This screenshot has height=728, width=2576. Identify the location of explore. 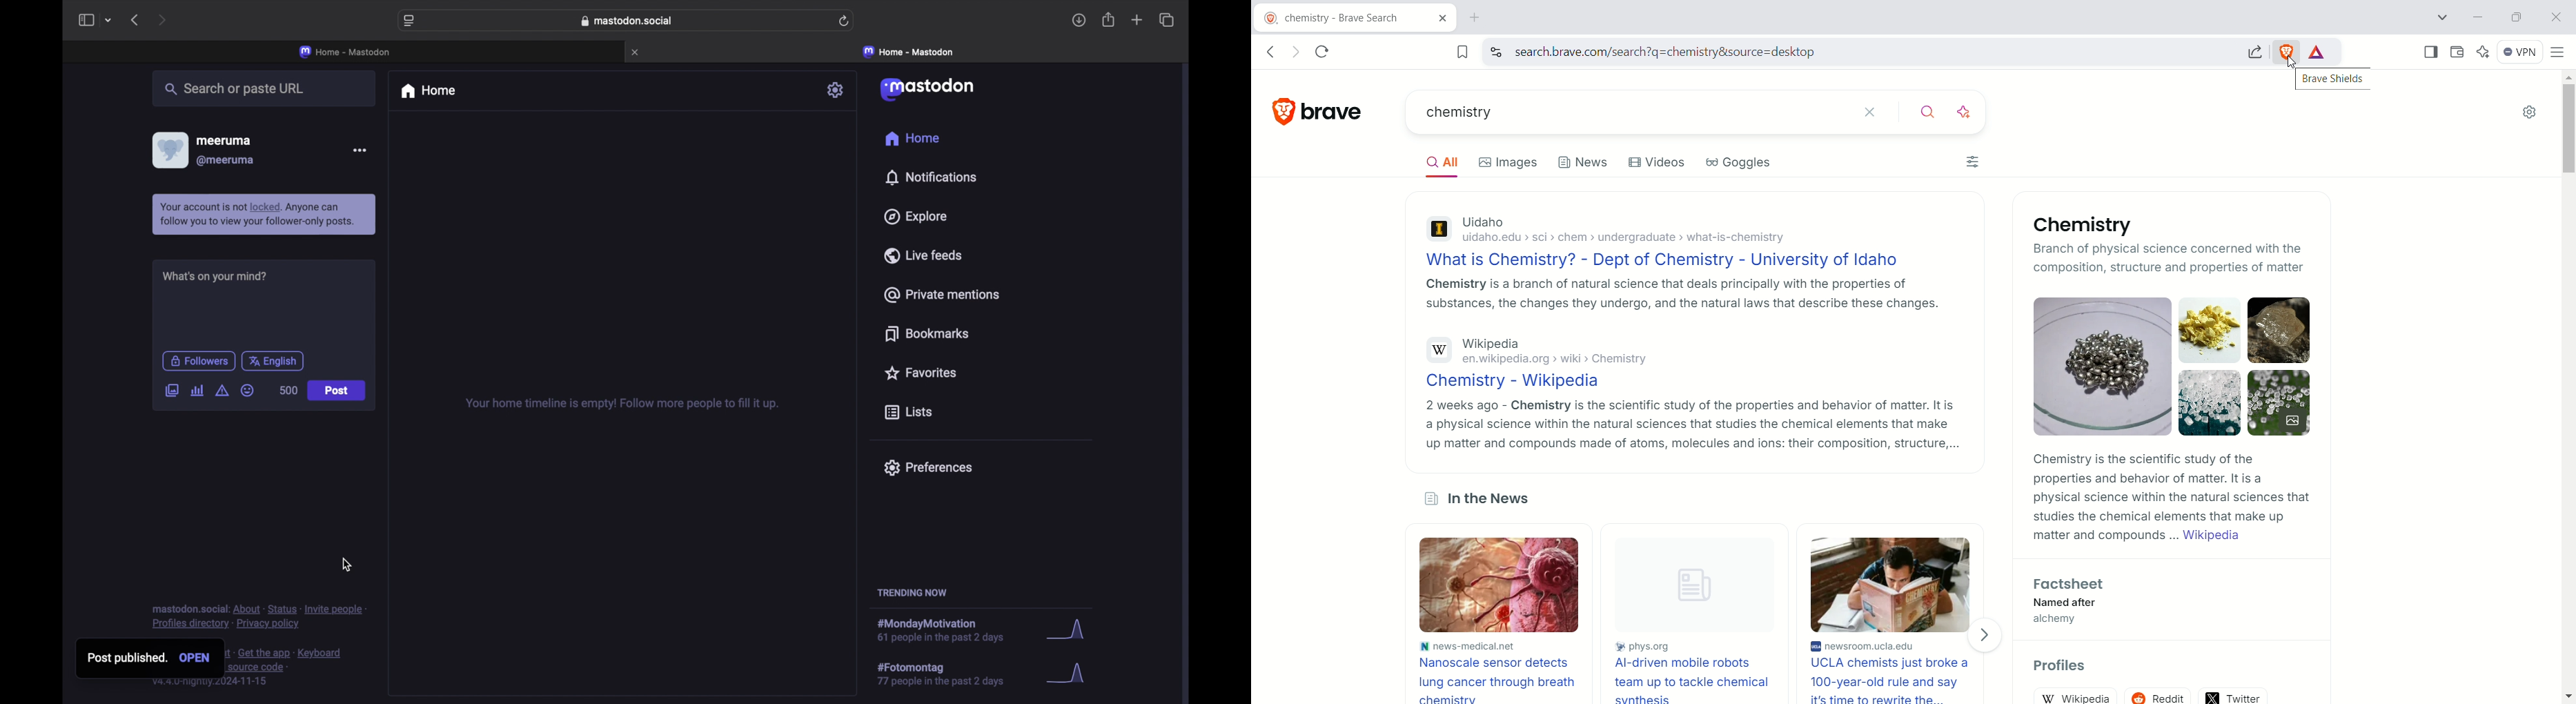
(916, 216).